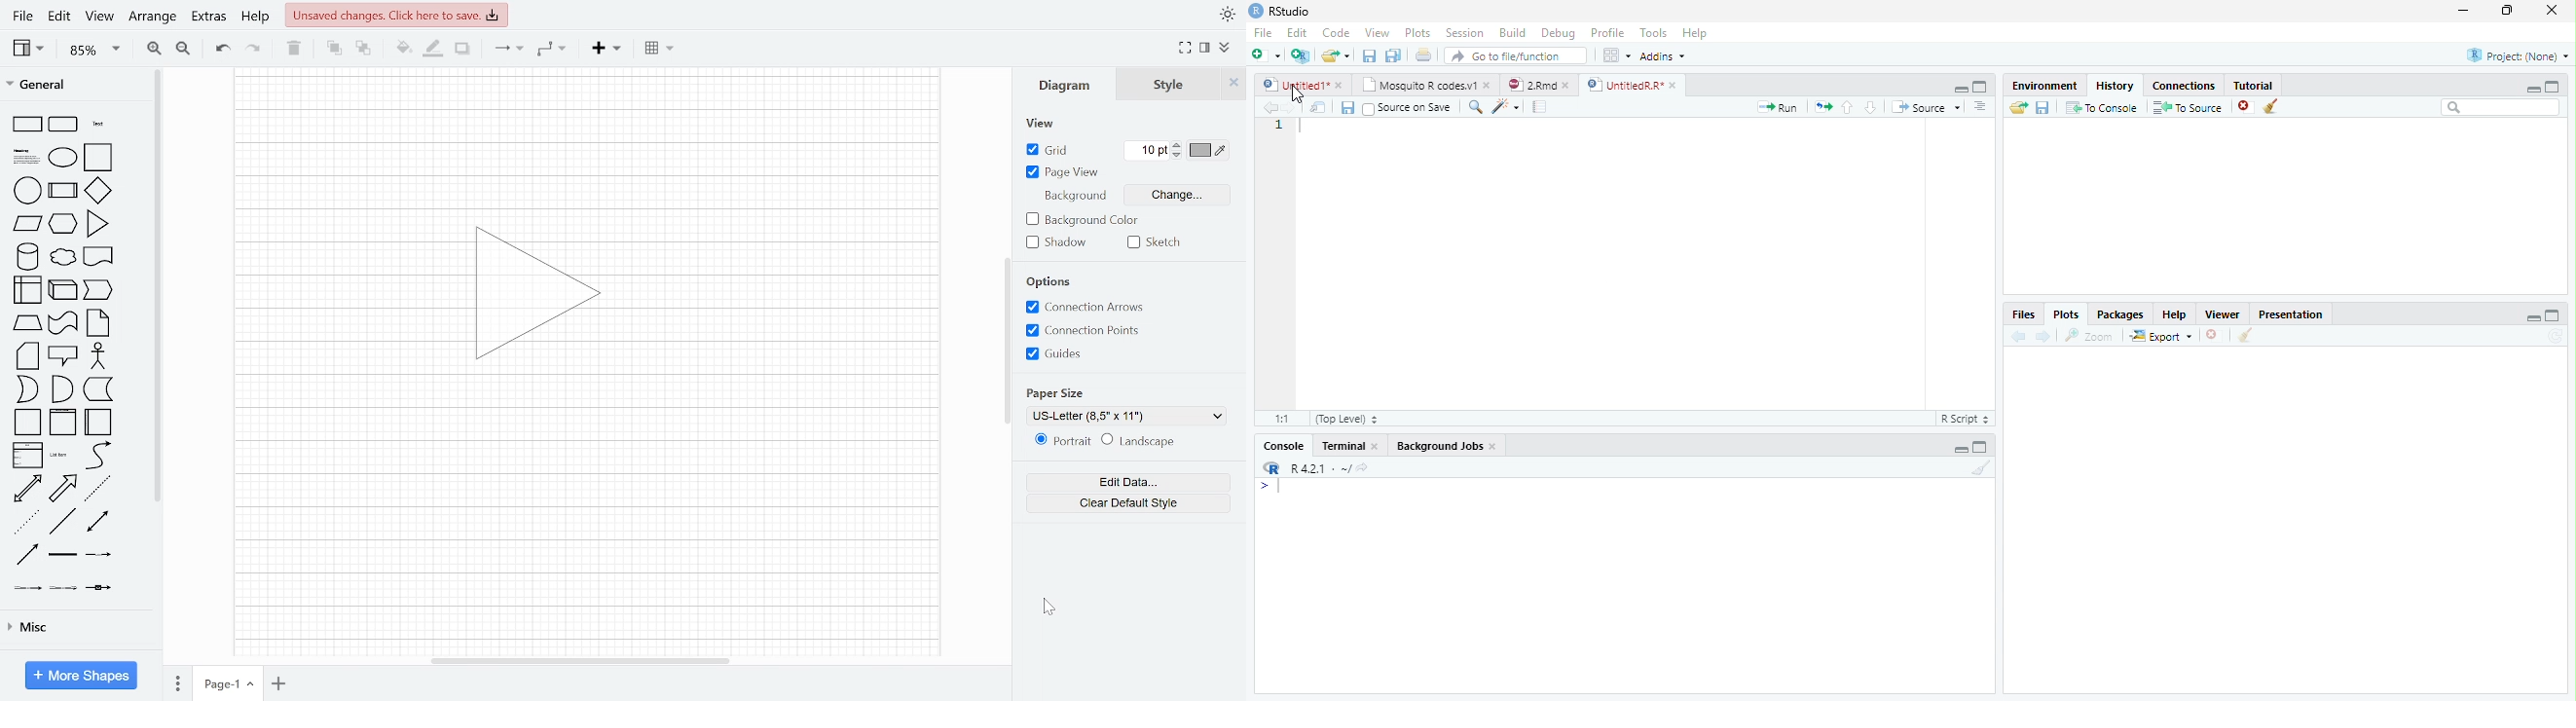  Describe the element at coordinates (62, 158) in the screenshot. I see `Ellipse` at that location.